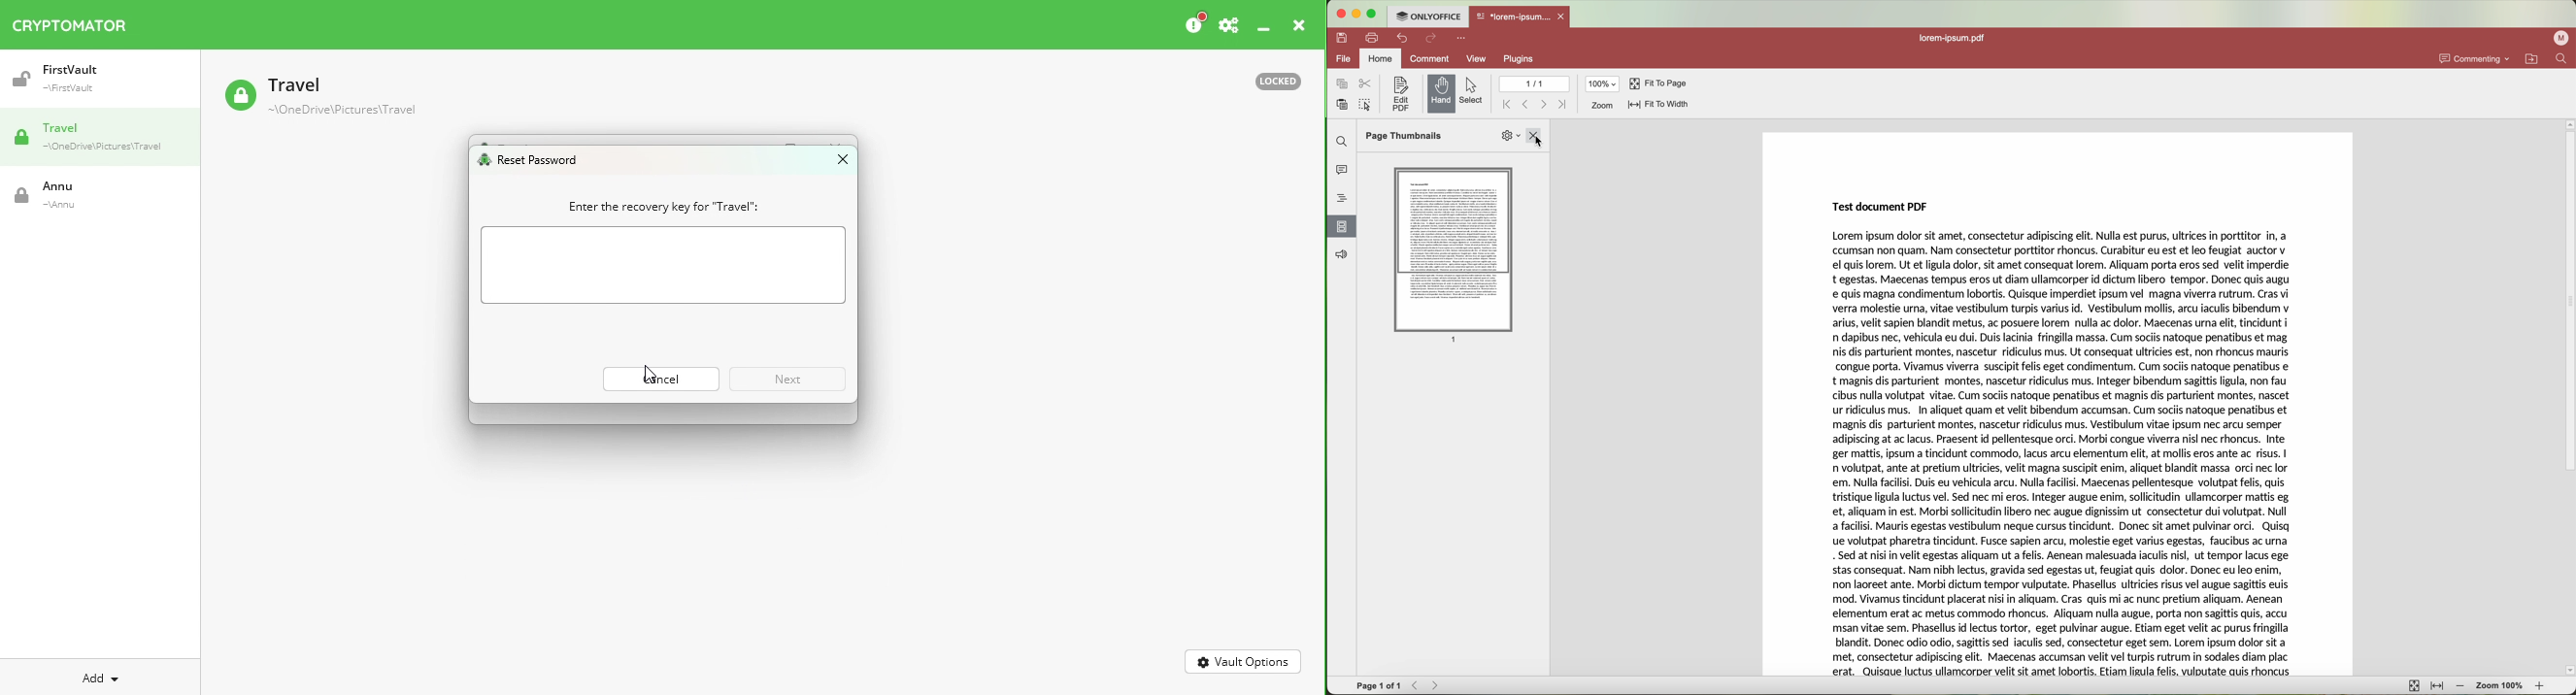 The image size is (2576, 700). Describe the element at coordinates (1533, 83) in the screenshot. I see `1/1` at that location.